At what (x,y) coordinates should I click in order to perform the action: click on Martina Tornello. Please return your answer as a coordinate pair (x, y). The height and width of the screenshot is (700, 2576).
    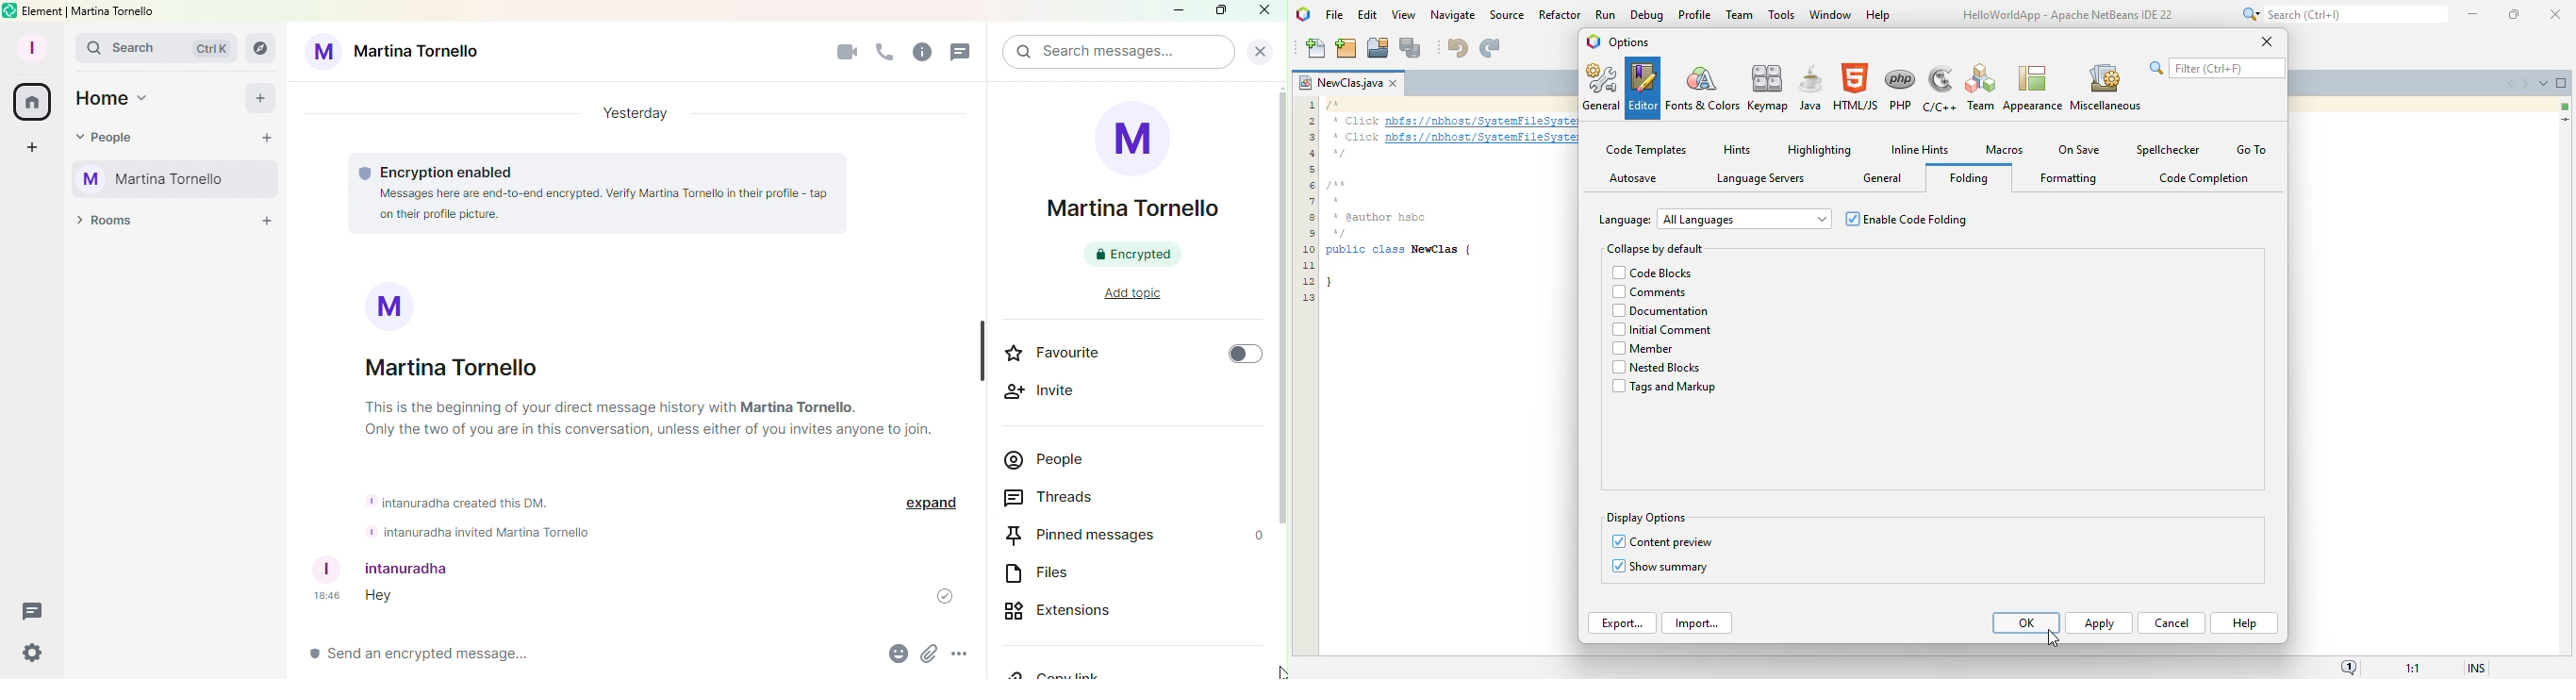
    Looking at the image, I should click on (1123, 184).